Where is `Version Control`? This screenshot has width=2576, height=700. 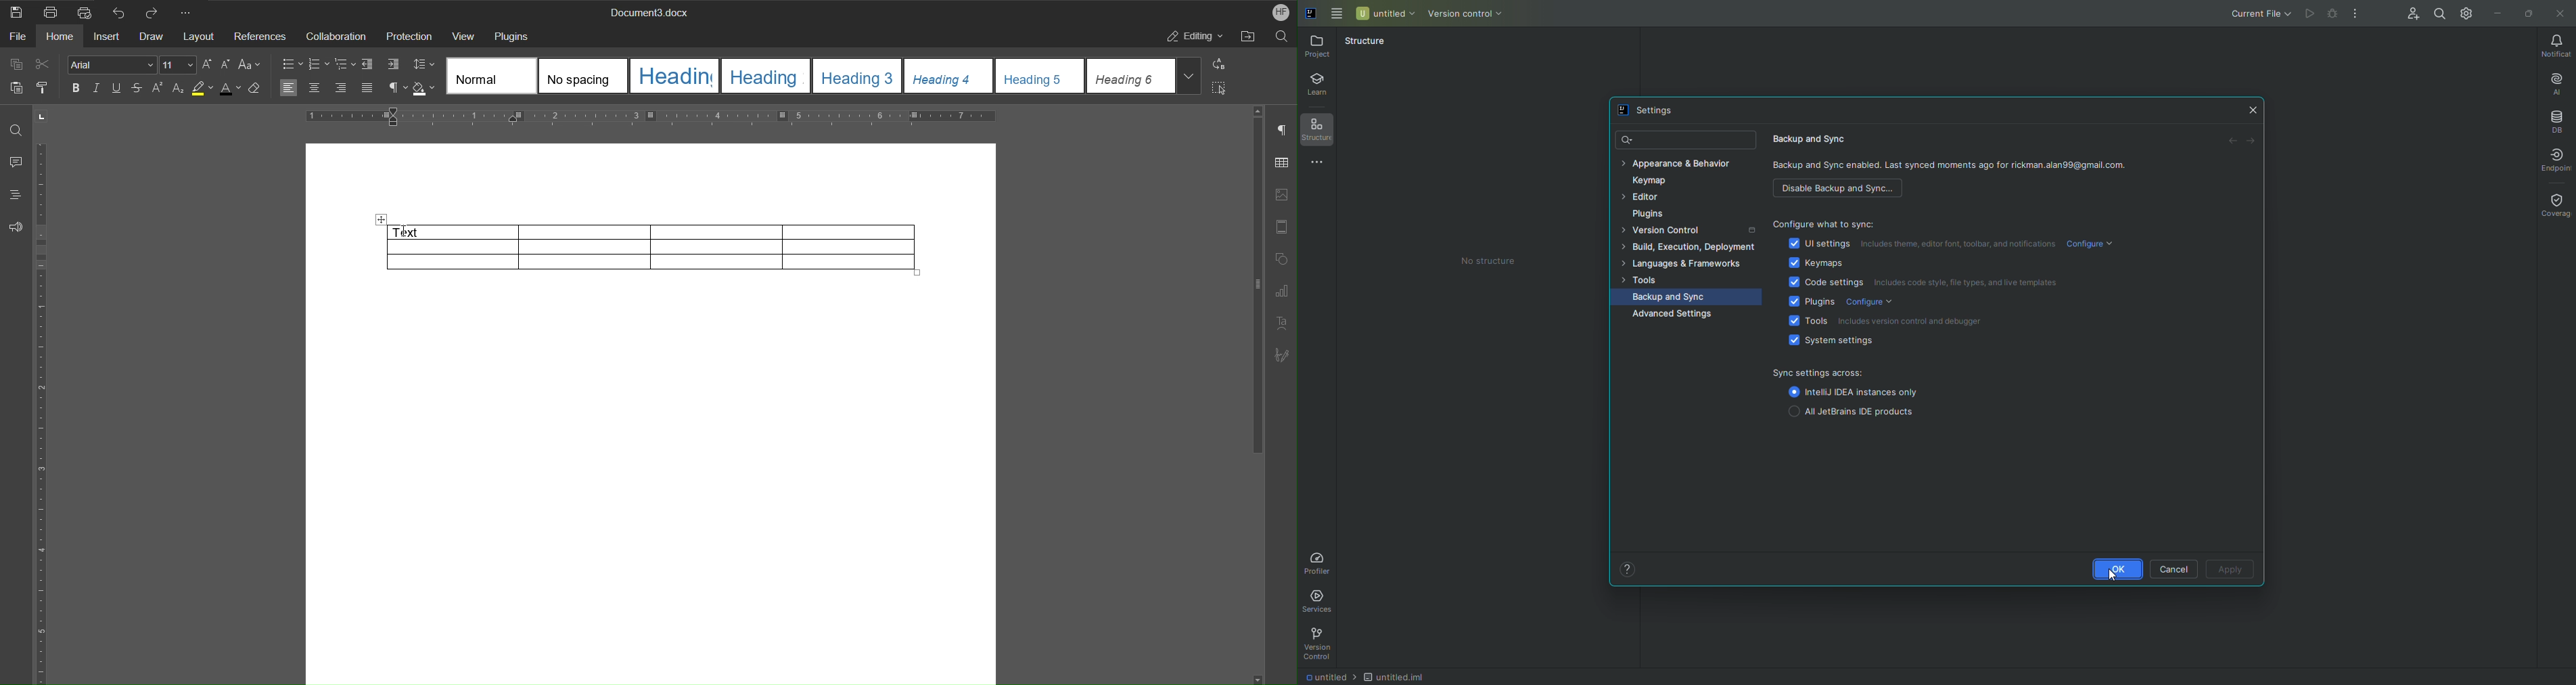 Version Control is located at coordinates (1688, 230).